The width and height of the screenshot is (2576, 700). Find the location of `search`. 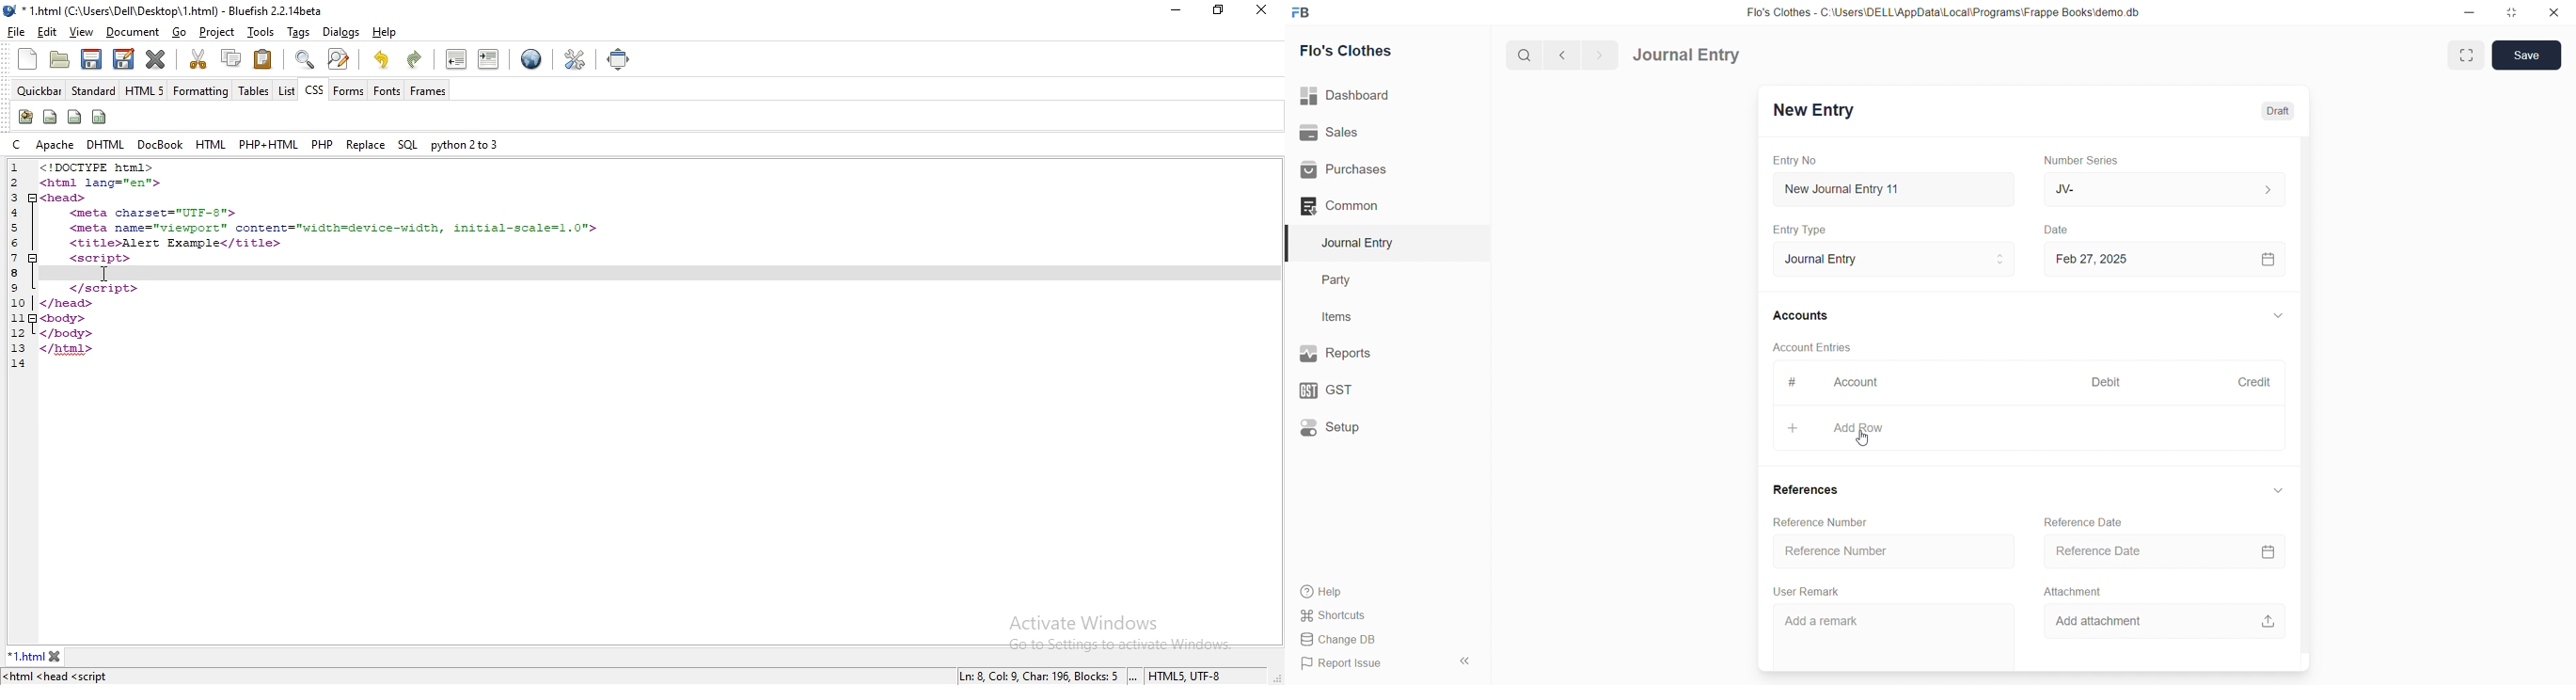

search is located at coordinates (340, 58).